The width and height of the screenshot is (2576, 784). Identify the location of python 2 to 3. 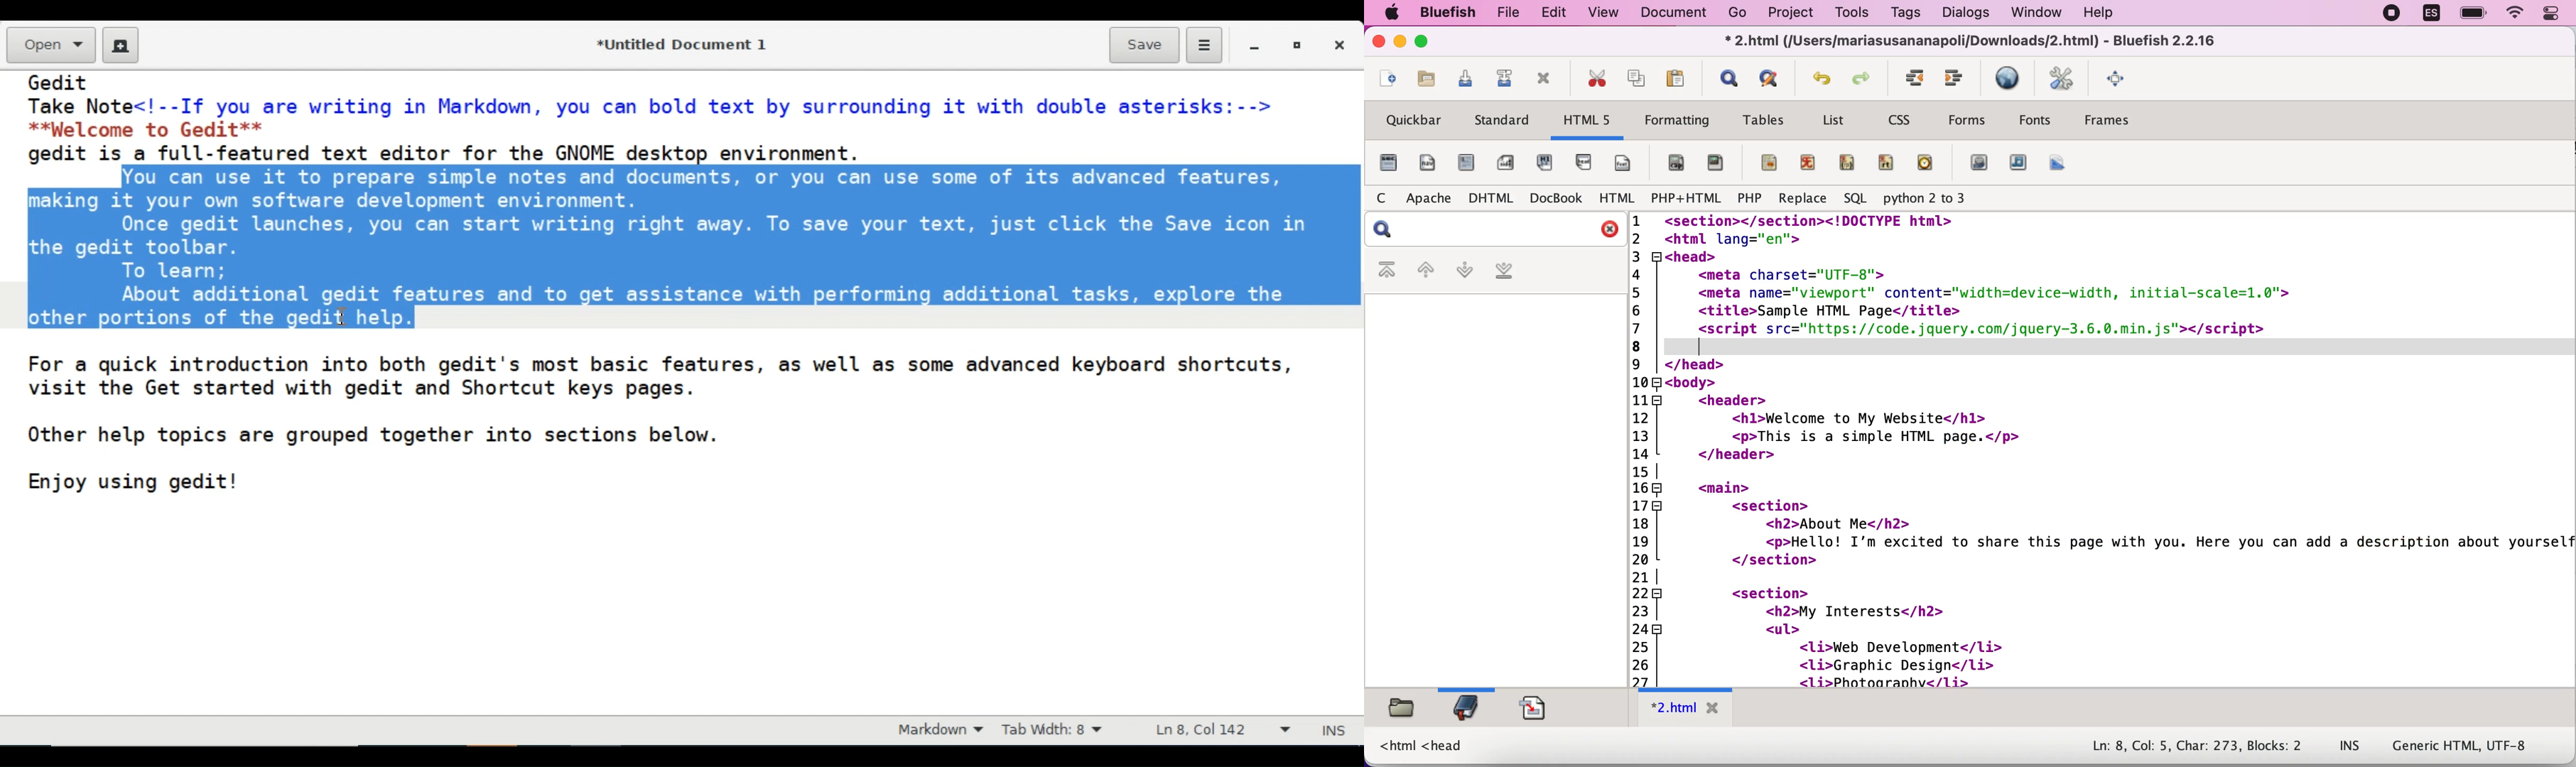
(1930, 199).